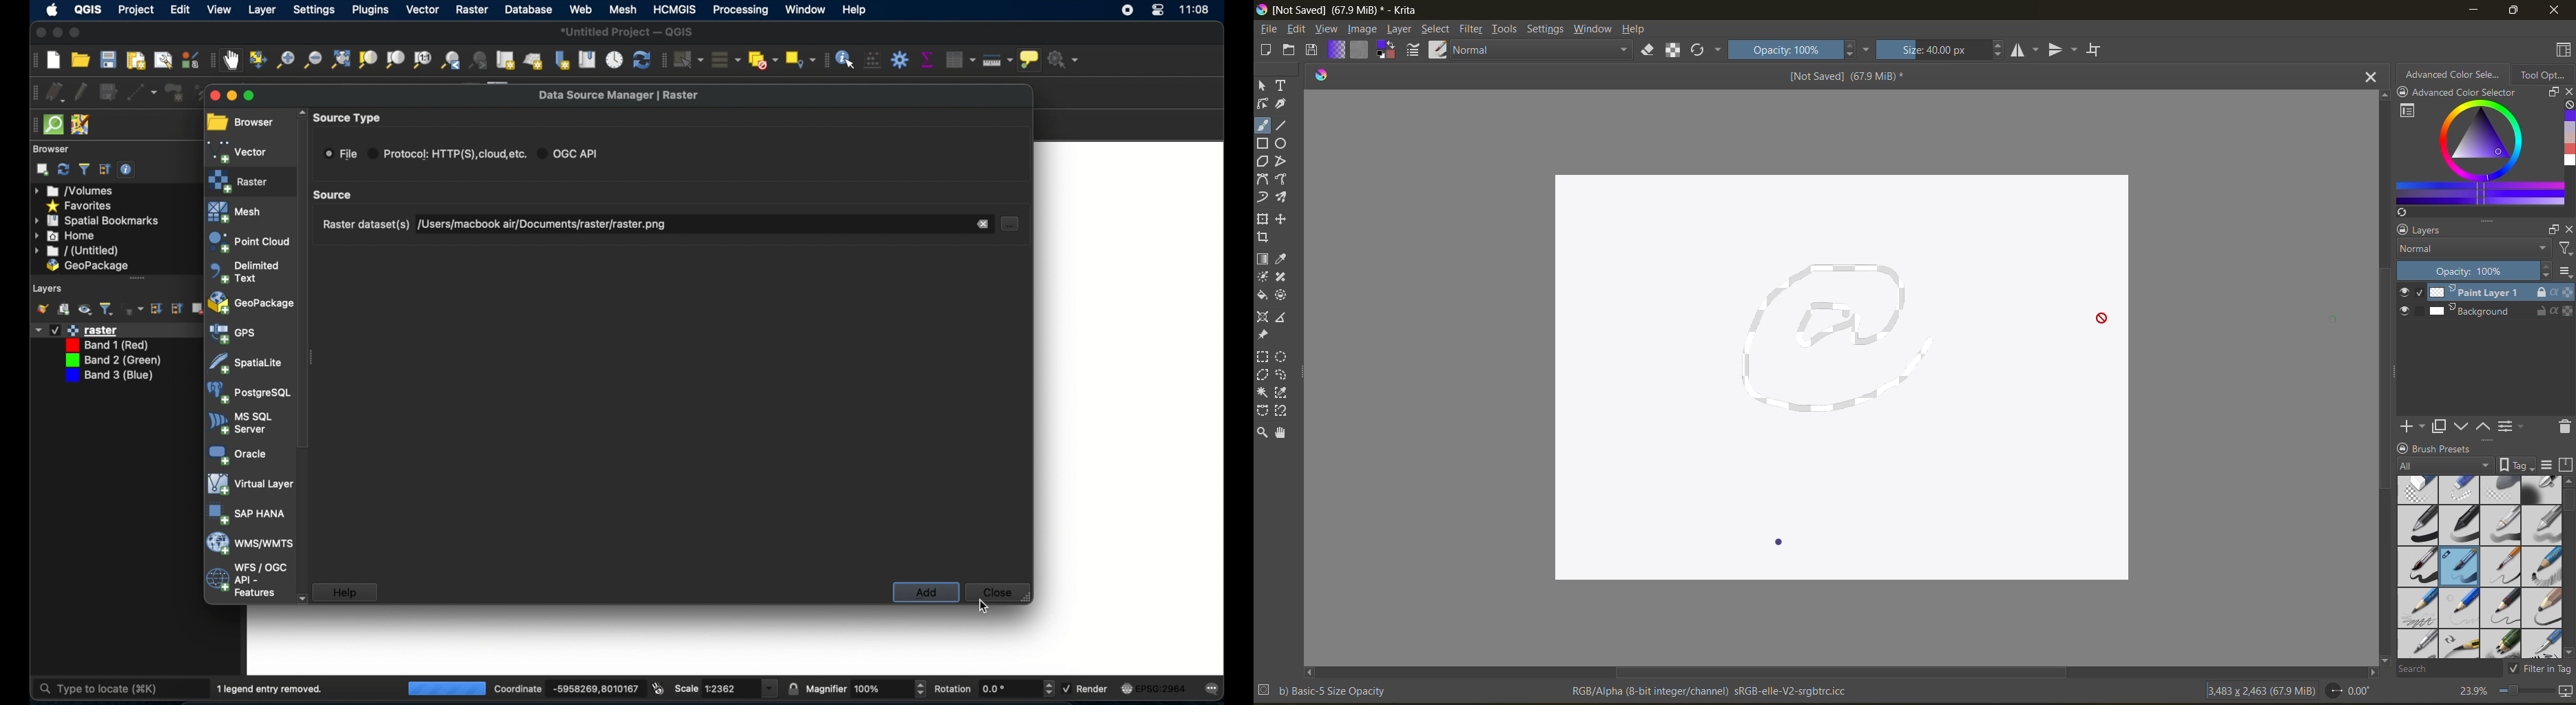  Describe the element at coordinates (1360, 50) in the screenshot. I see `fill patterns` at that location.